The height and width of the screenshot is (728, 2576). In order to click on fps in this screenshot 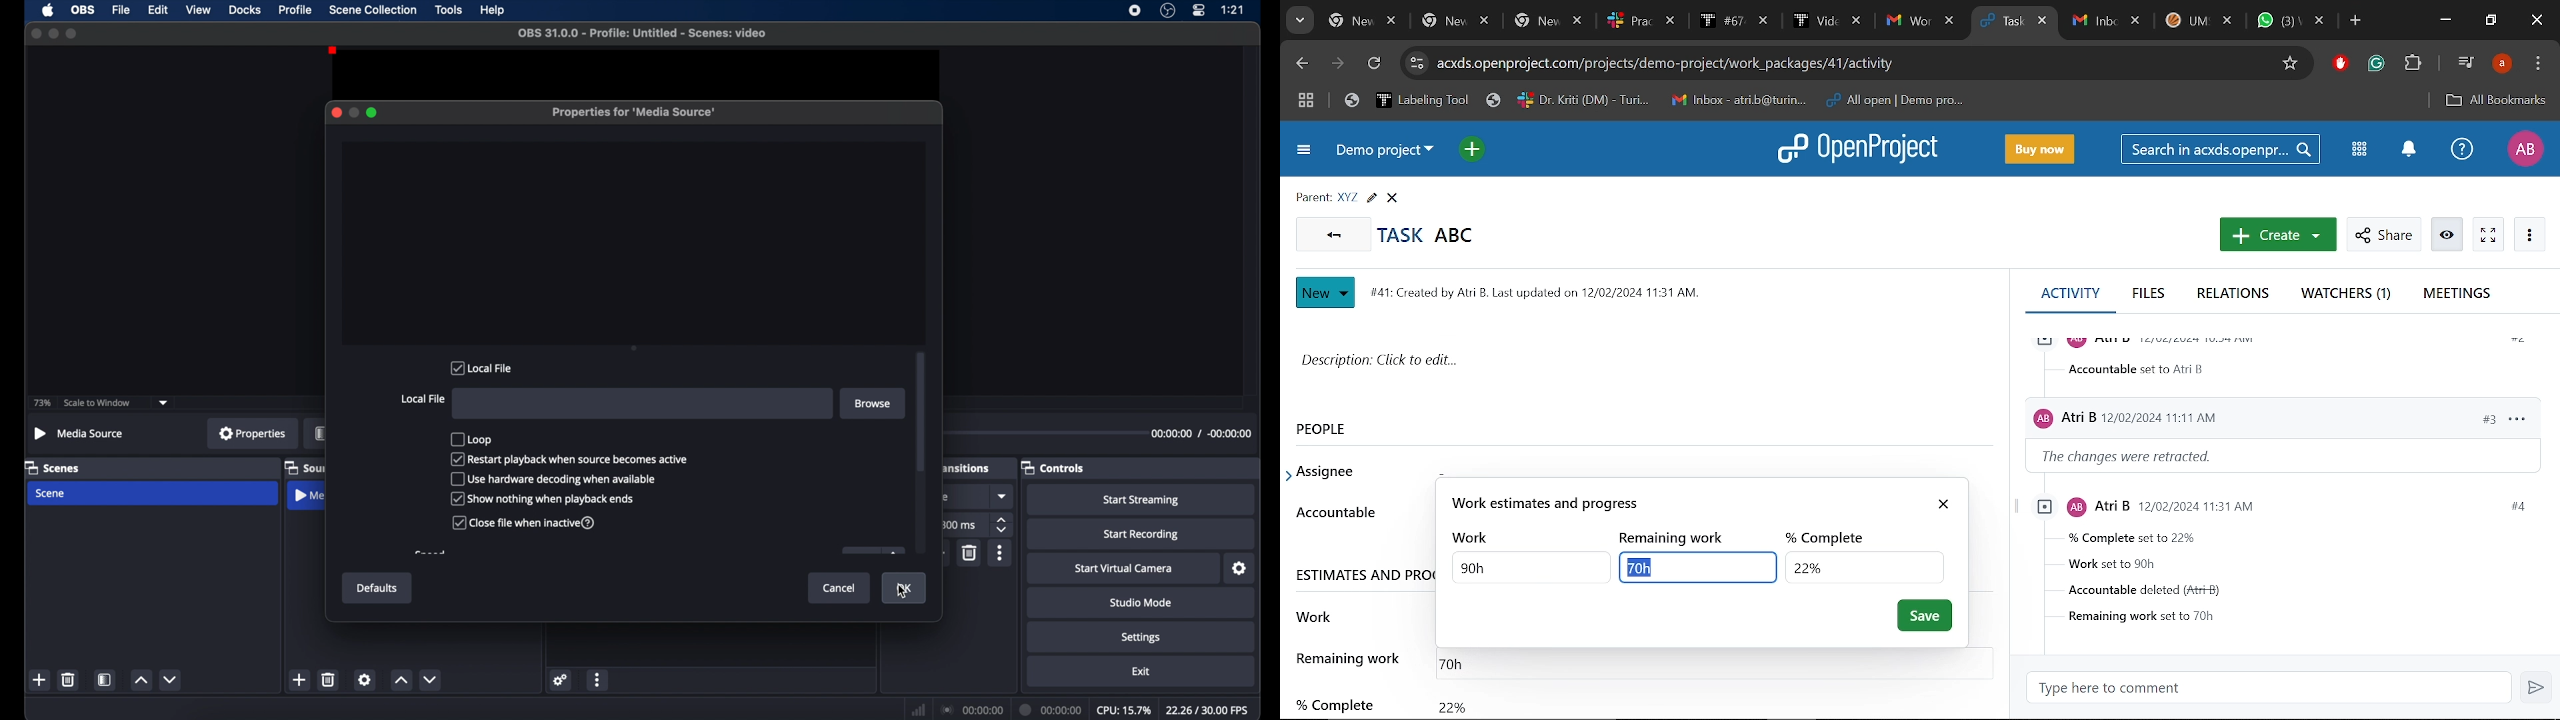, I will do `click(1207, 710)`.